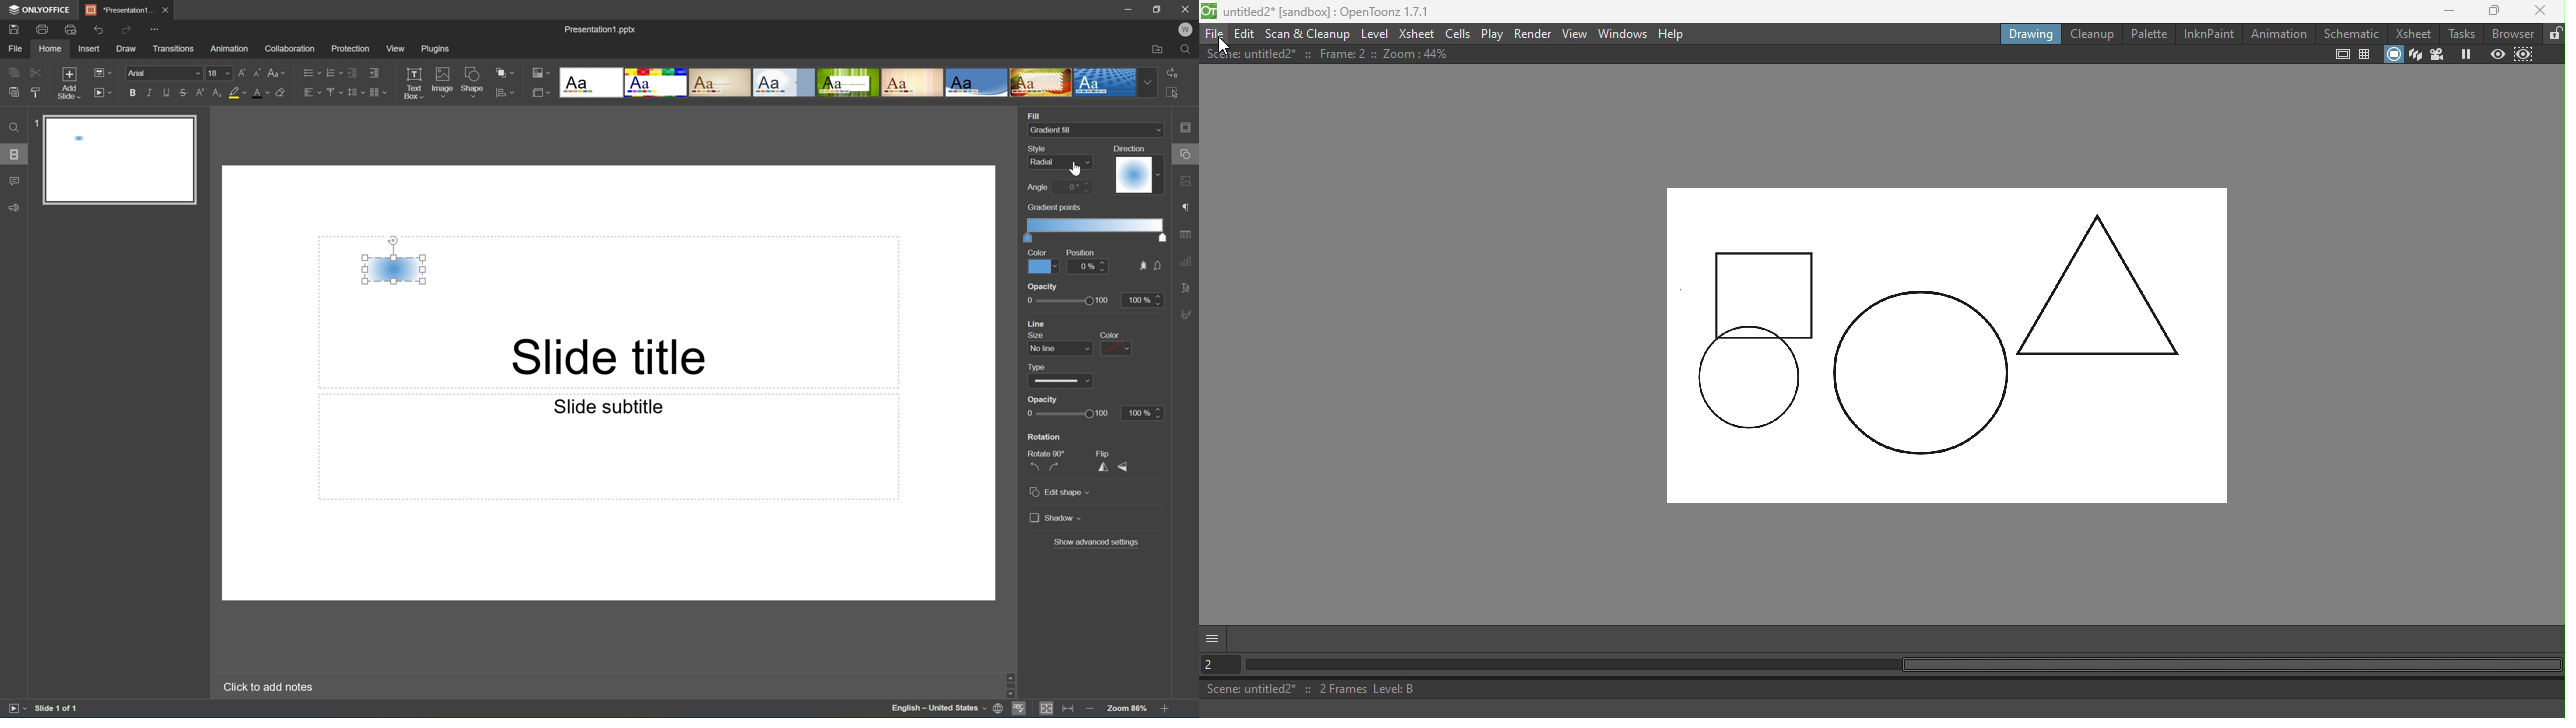 The width and height of the screenshot is (2576, 728). What do you see at coordinates (120, 160) in the screenshot?
I see `Slide` at bounding box center [120, 160].